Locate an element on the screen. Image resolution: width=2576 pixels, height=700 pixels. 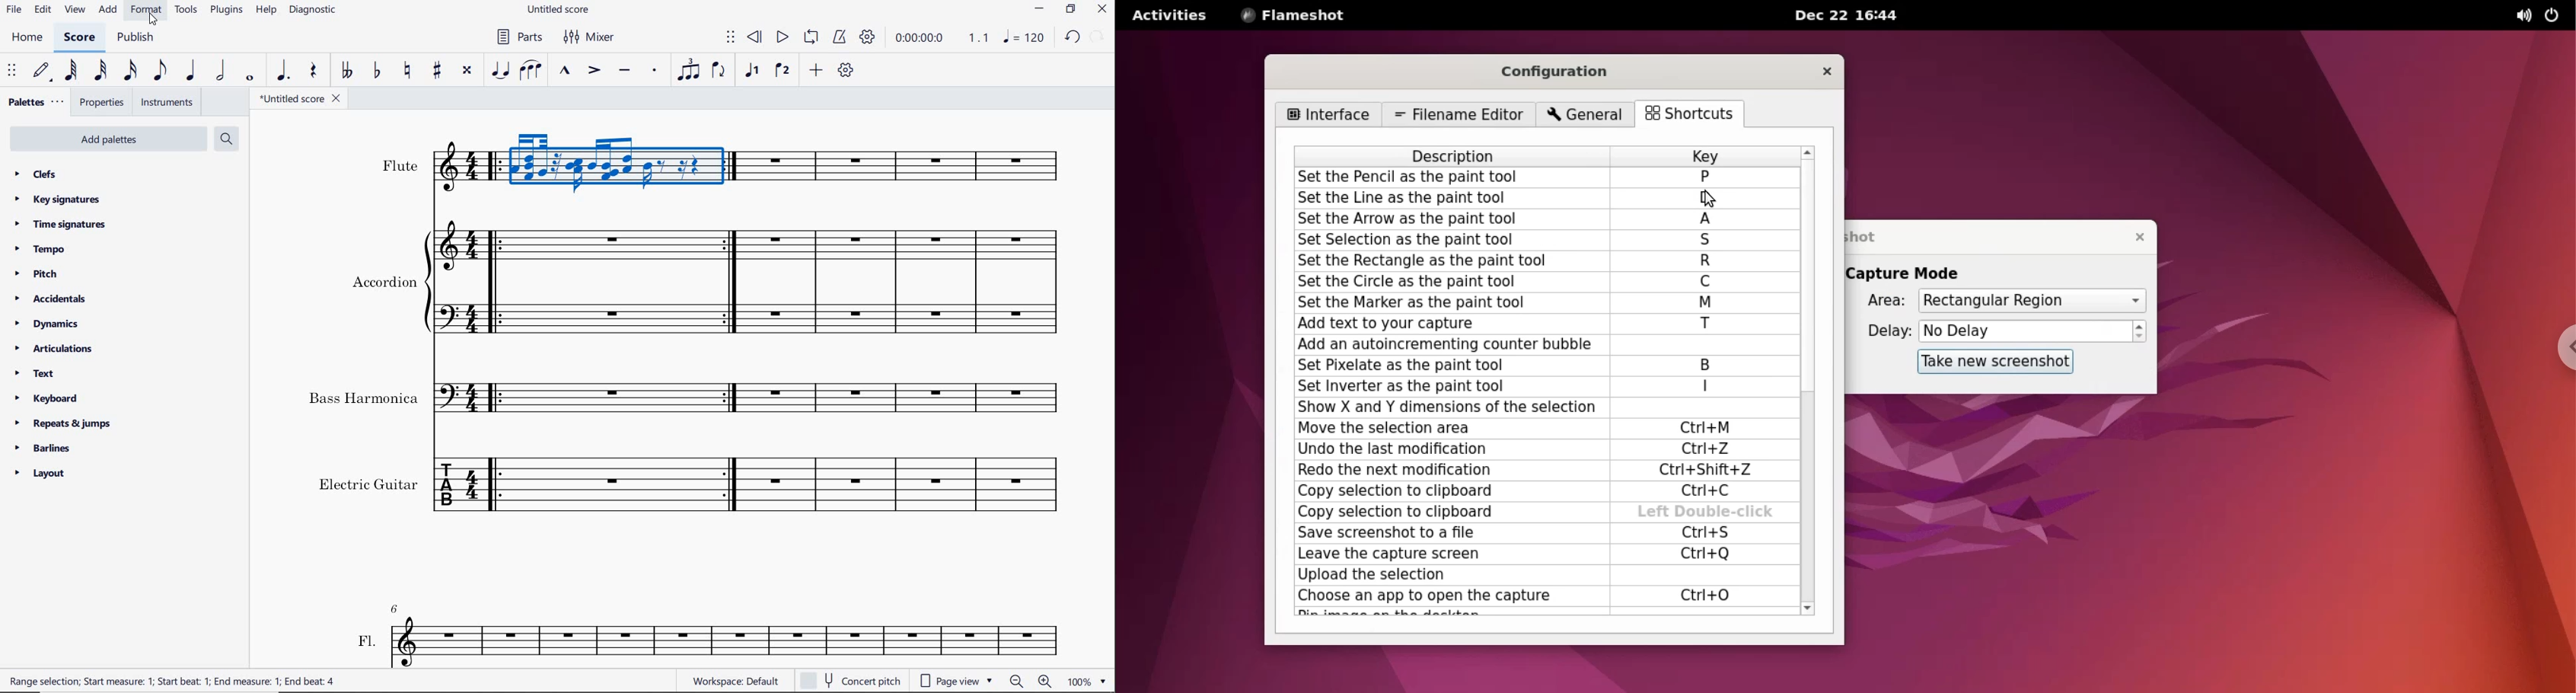
default (step time) is located at coordinates (42, 73).